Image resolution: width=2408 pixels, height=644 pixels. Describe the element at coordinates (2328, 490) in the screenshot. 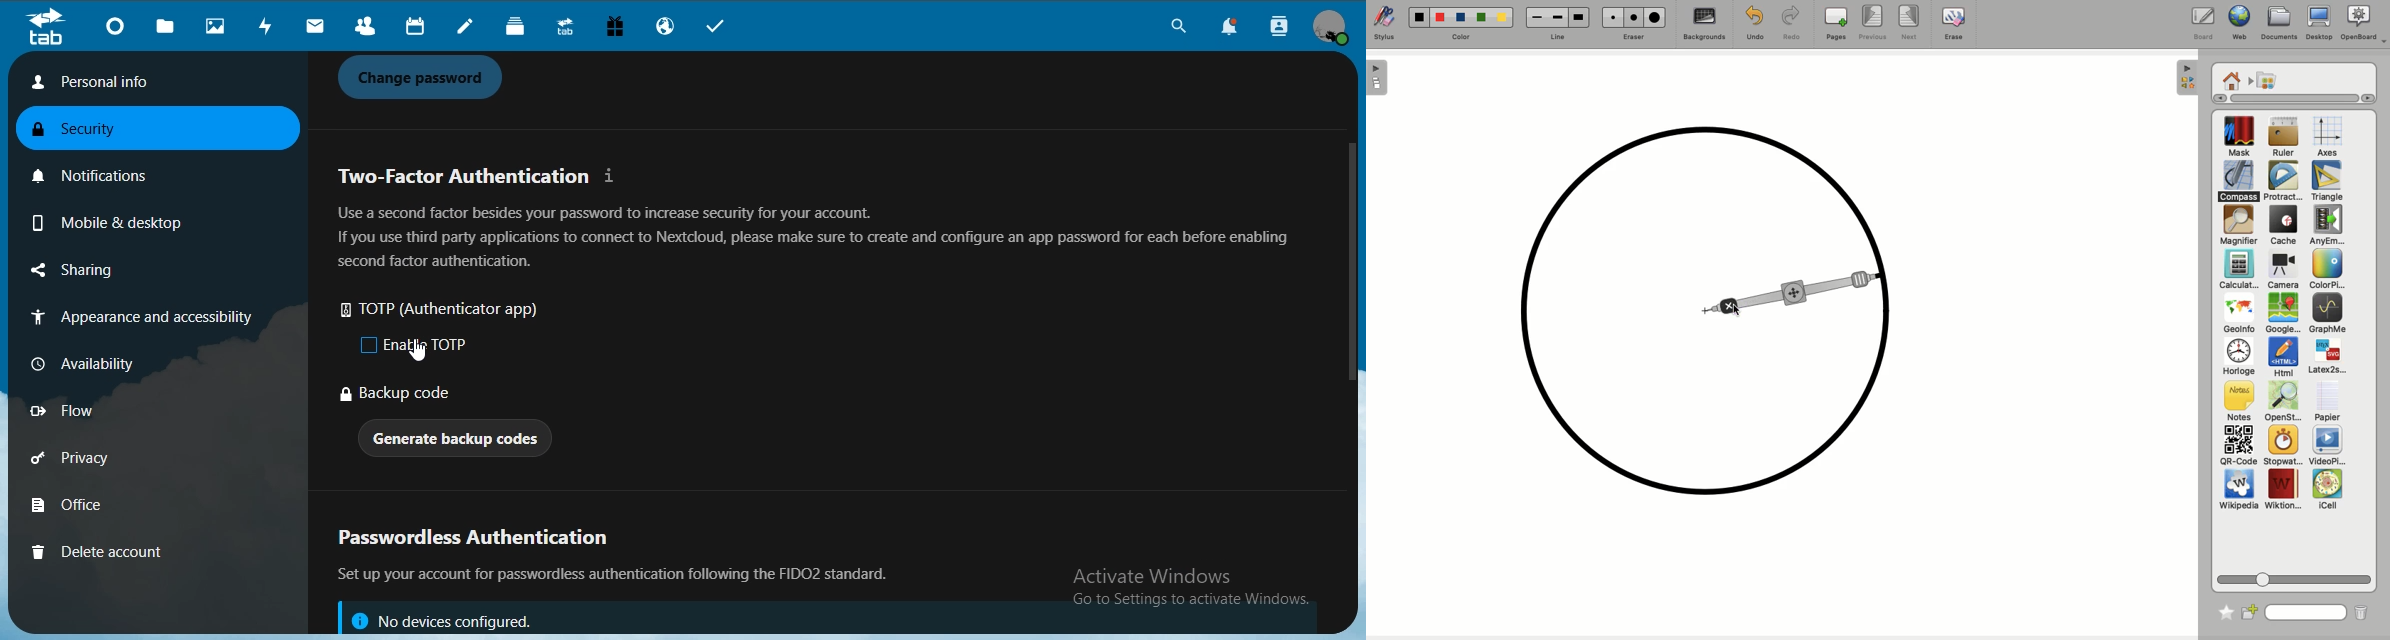

I see `iCell` at that location.